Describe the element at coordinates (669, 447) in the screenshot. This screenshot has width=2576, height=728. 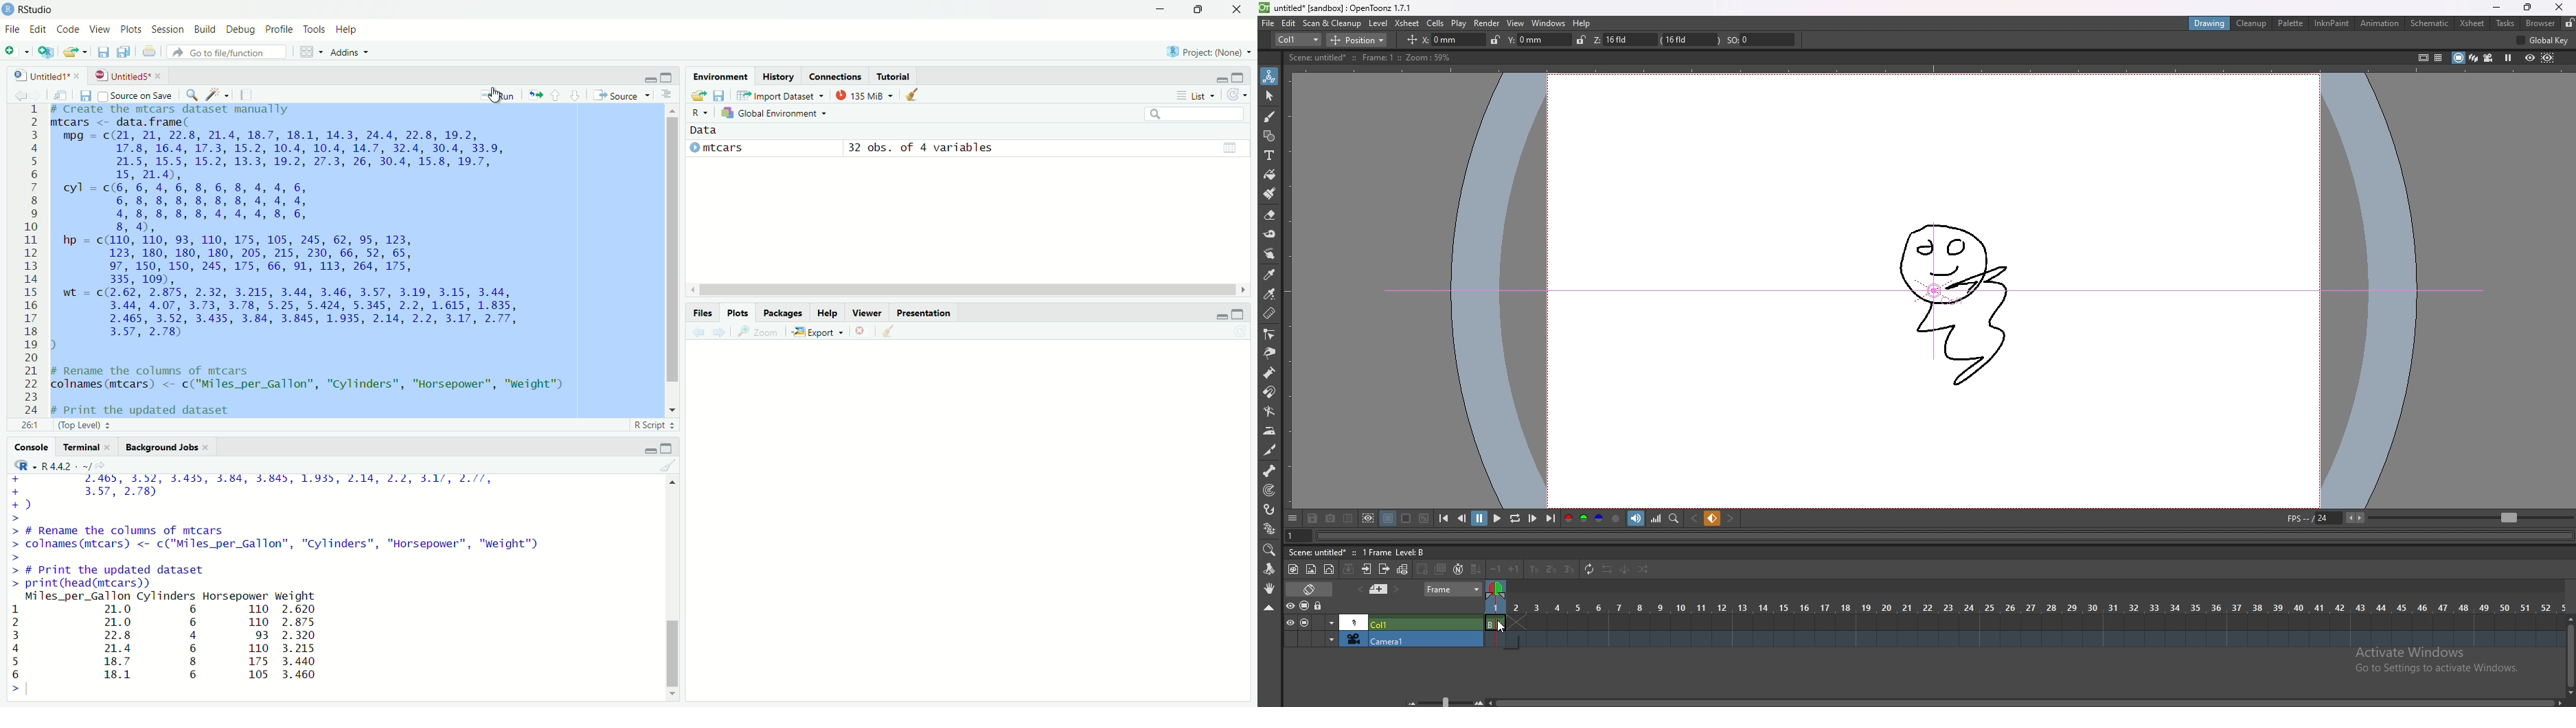
I see `maximise` at that location.